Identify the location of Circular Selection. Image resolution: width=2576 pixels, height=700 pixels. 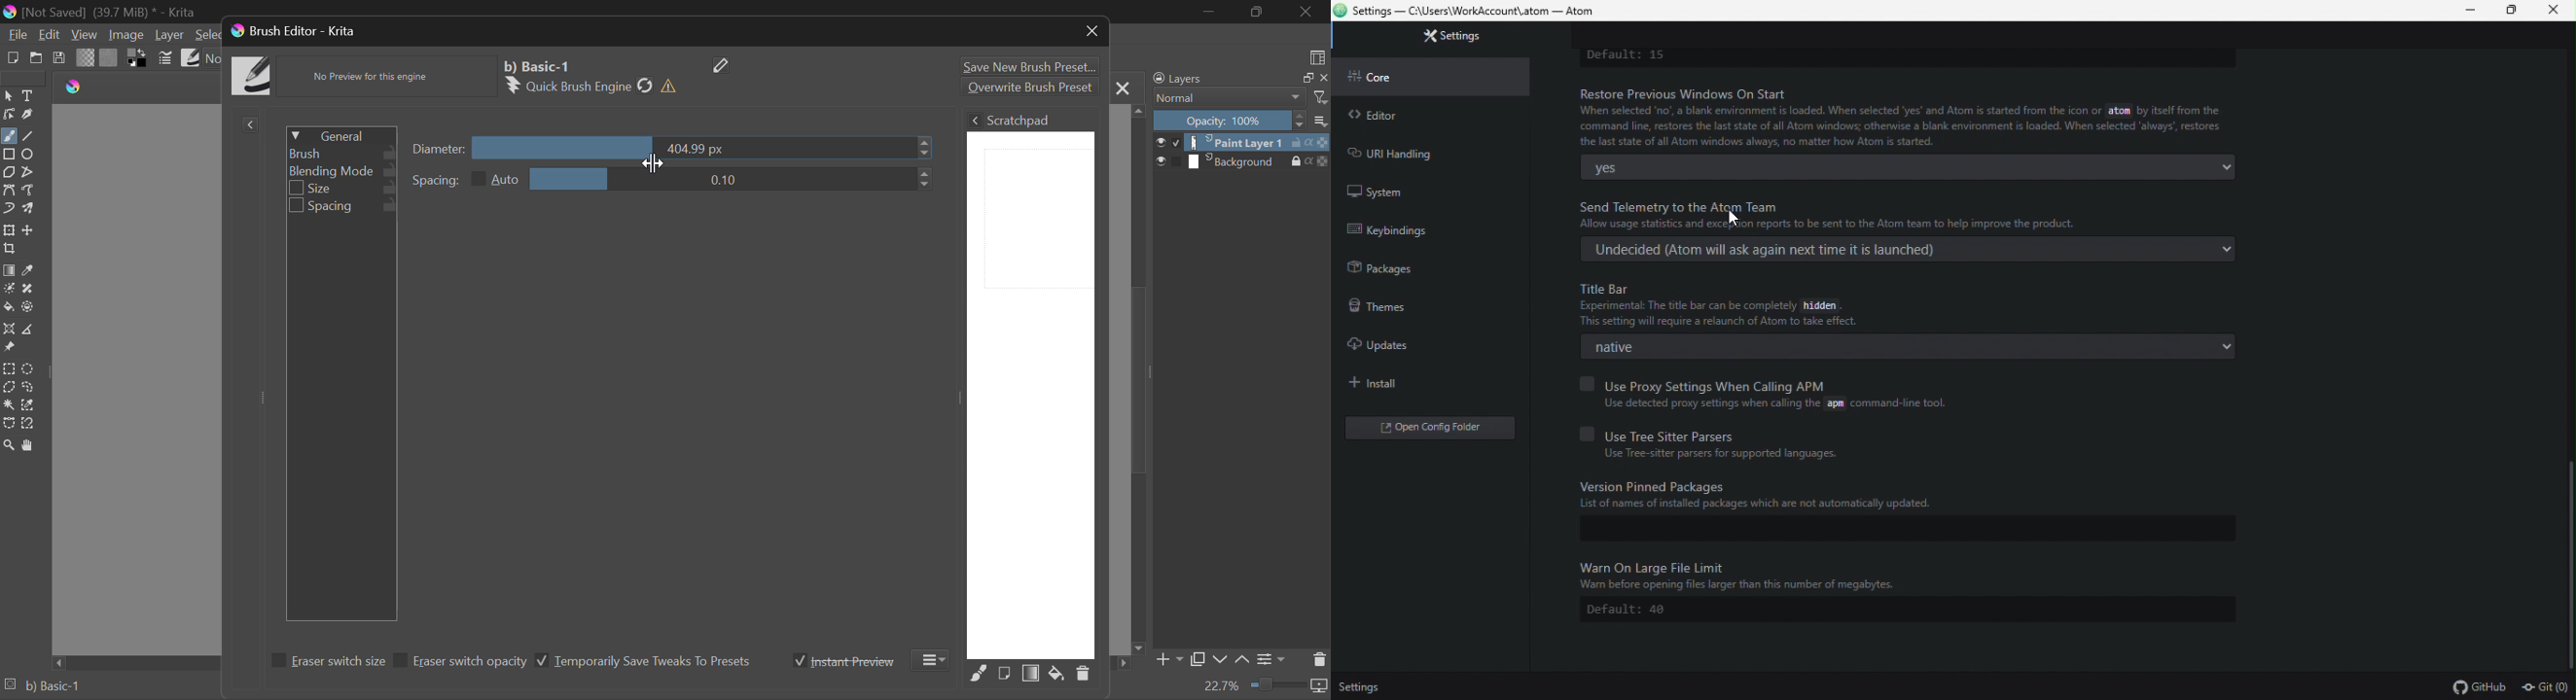
(28, 369).